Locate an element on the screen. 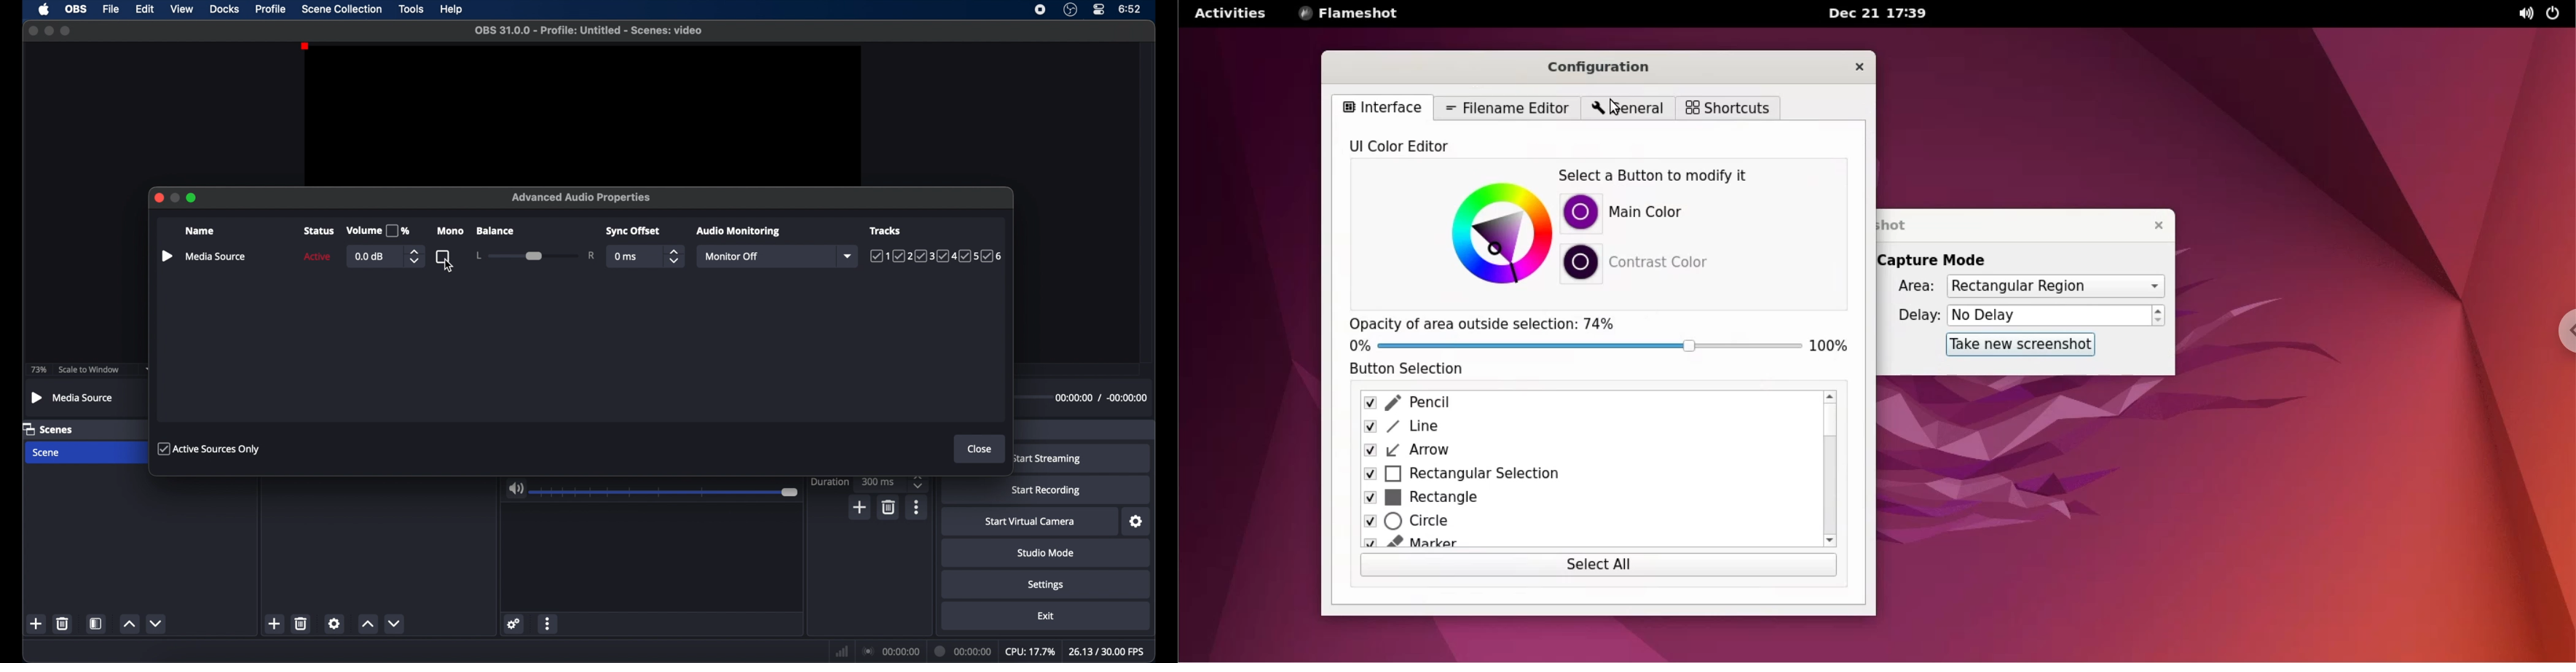 This screenshot has height=672, width=2576. add is located at coordinates (859, 507).